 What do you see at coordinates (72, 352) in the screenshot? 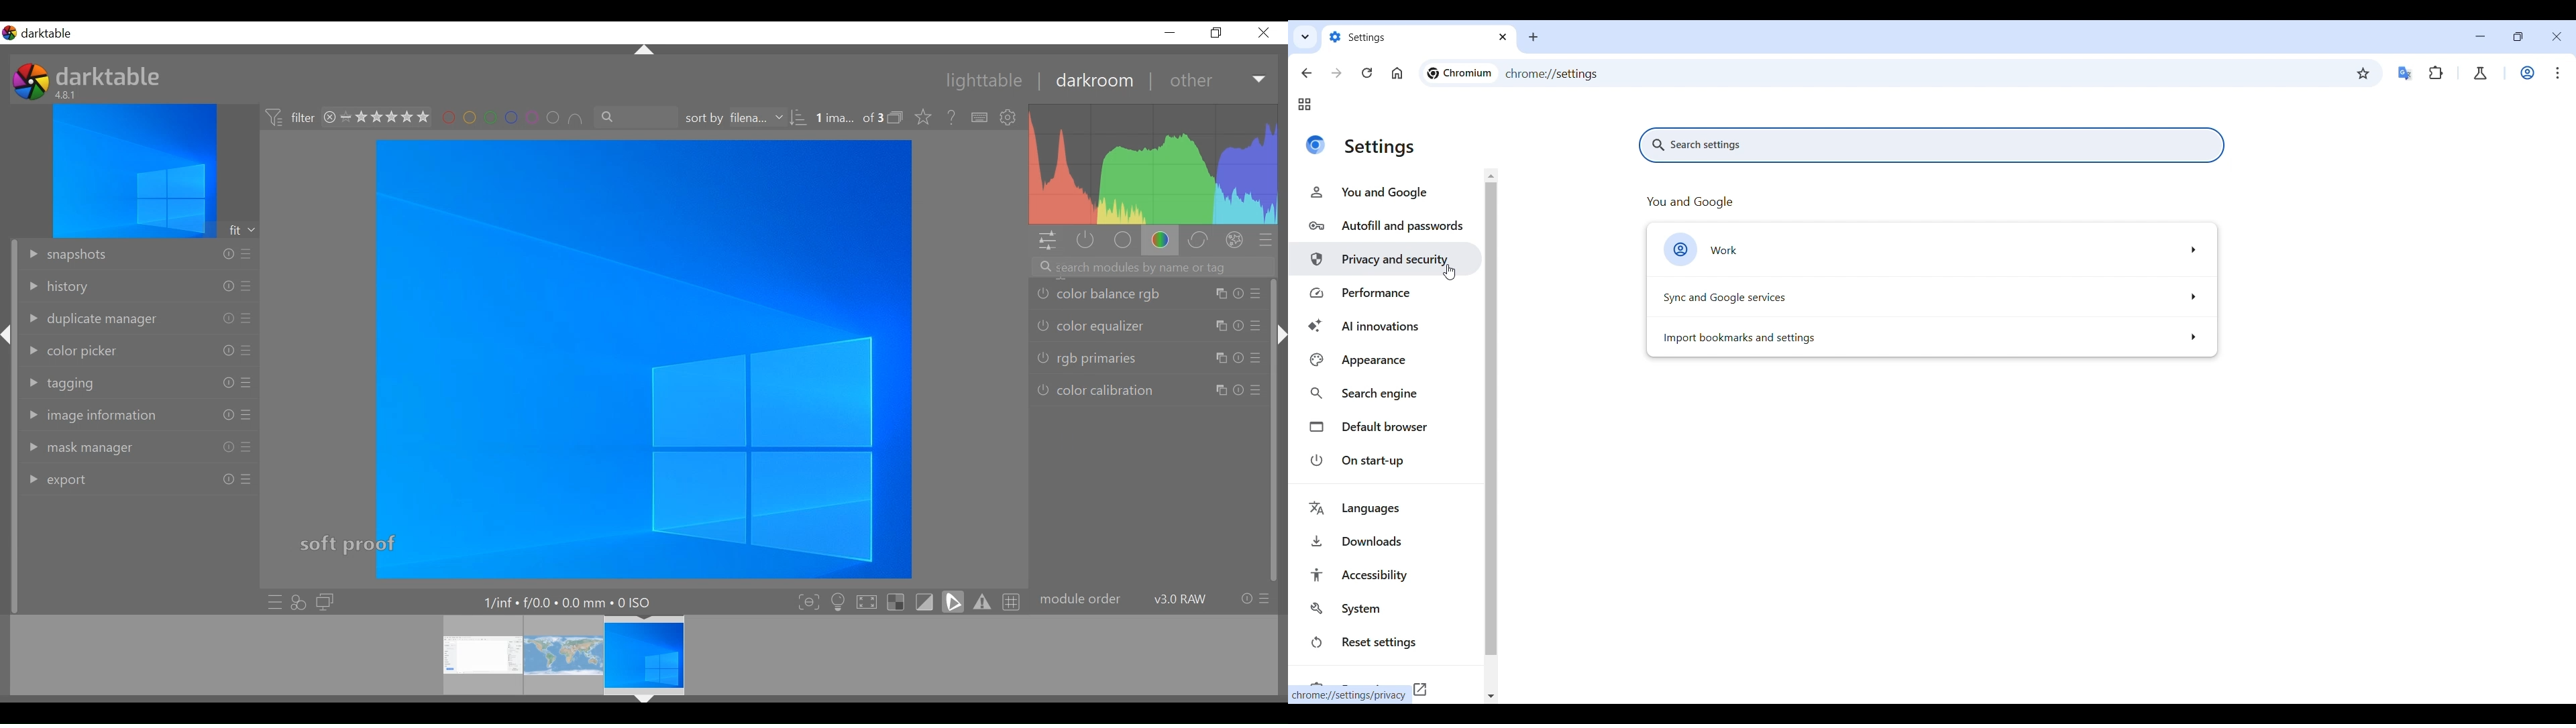
I see `color picker` at bounding box center [72, 352].